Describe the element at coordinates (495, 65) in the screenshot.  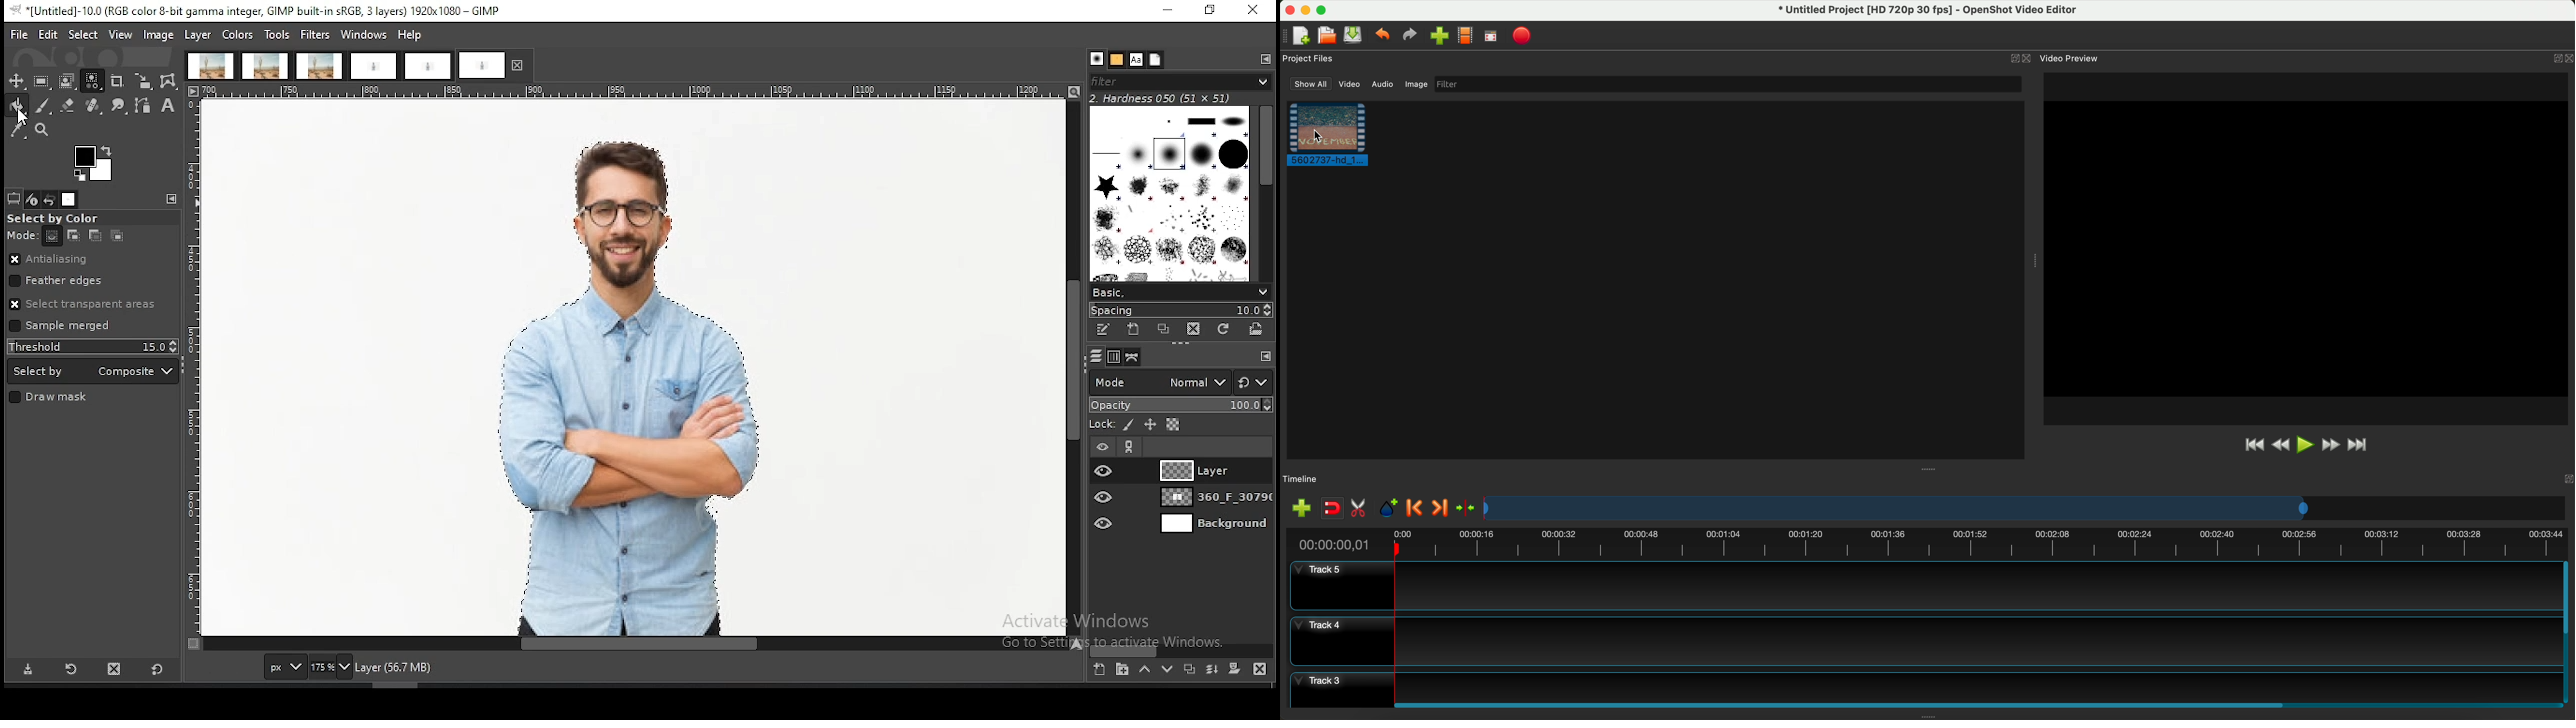
I see `project tab` at that location.